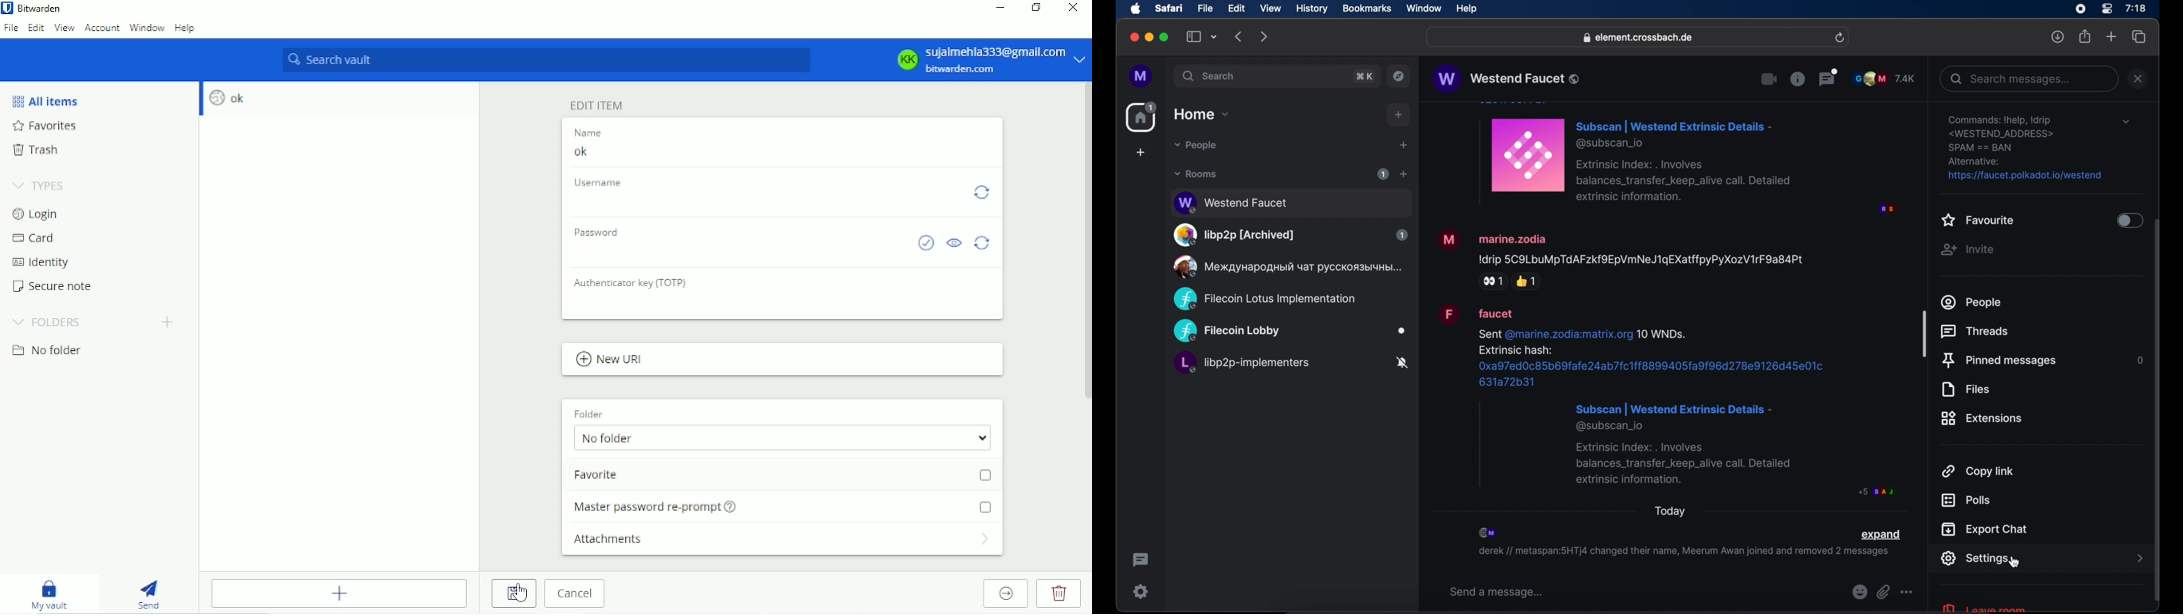 Image resolution: width=2184 pixels, height=616 pixels. Describe the element at coordinates (1770, 80) in the screenshot. I see `video call` at that location.